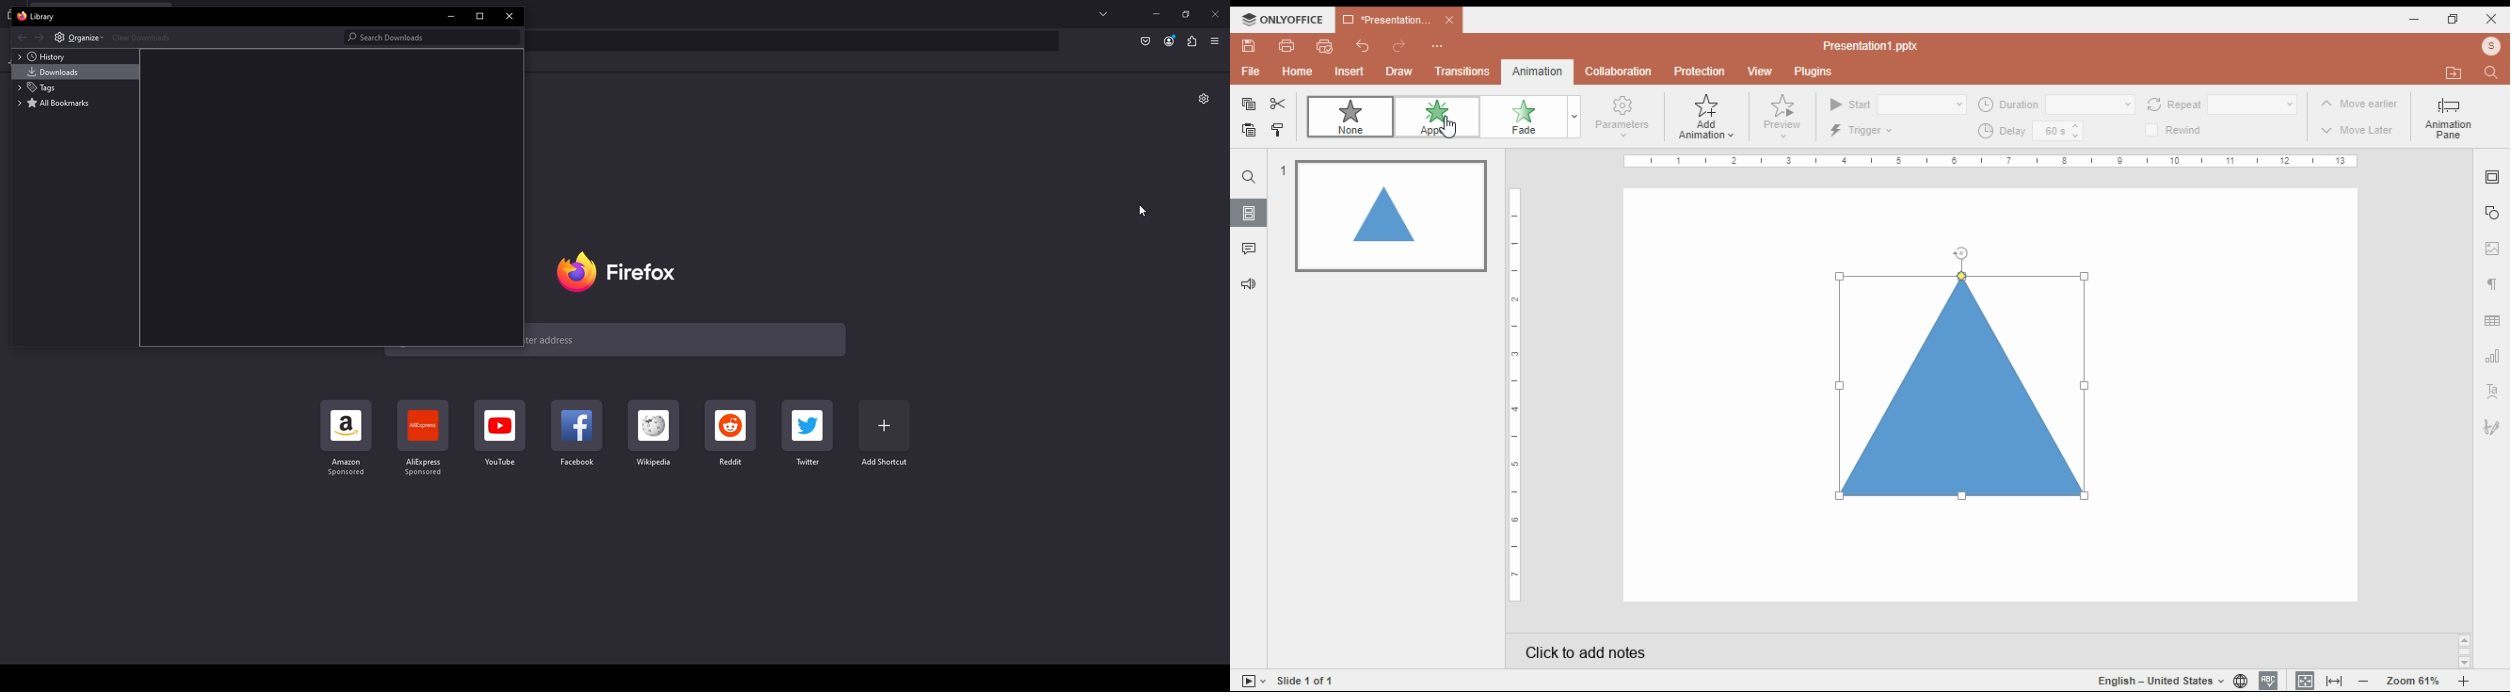 This screenshot has width=2520, height=700. I want to click on presentation 1, so click(1397, 20).